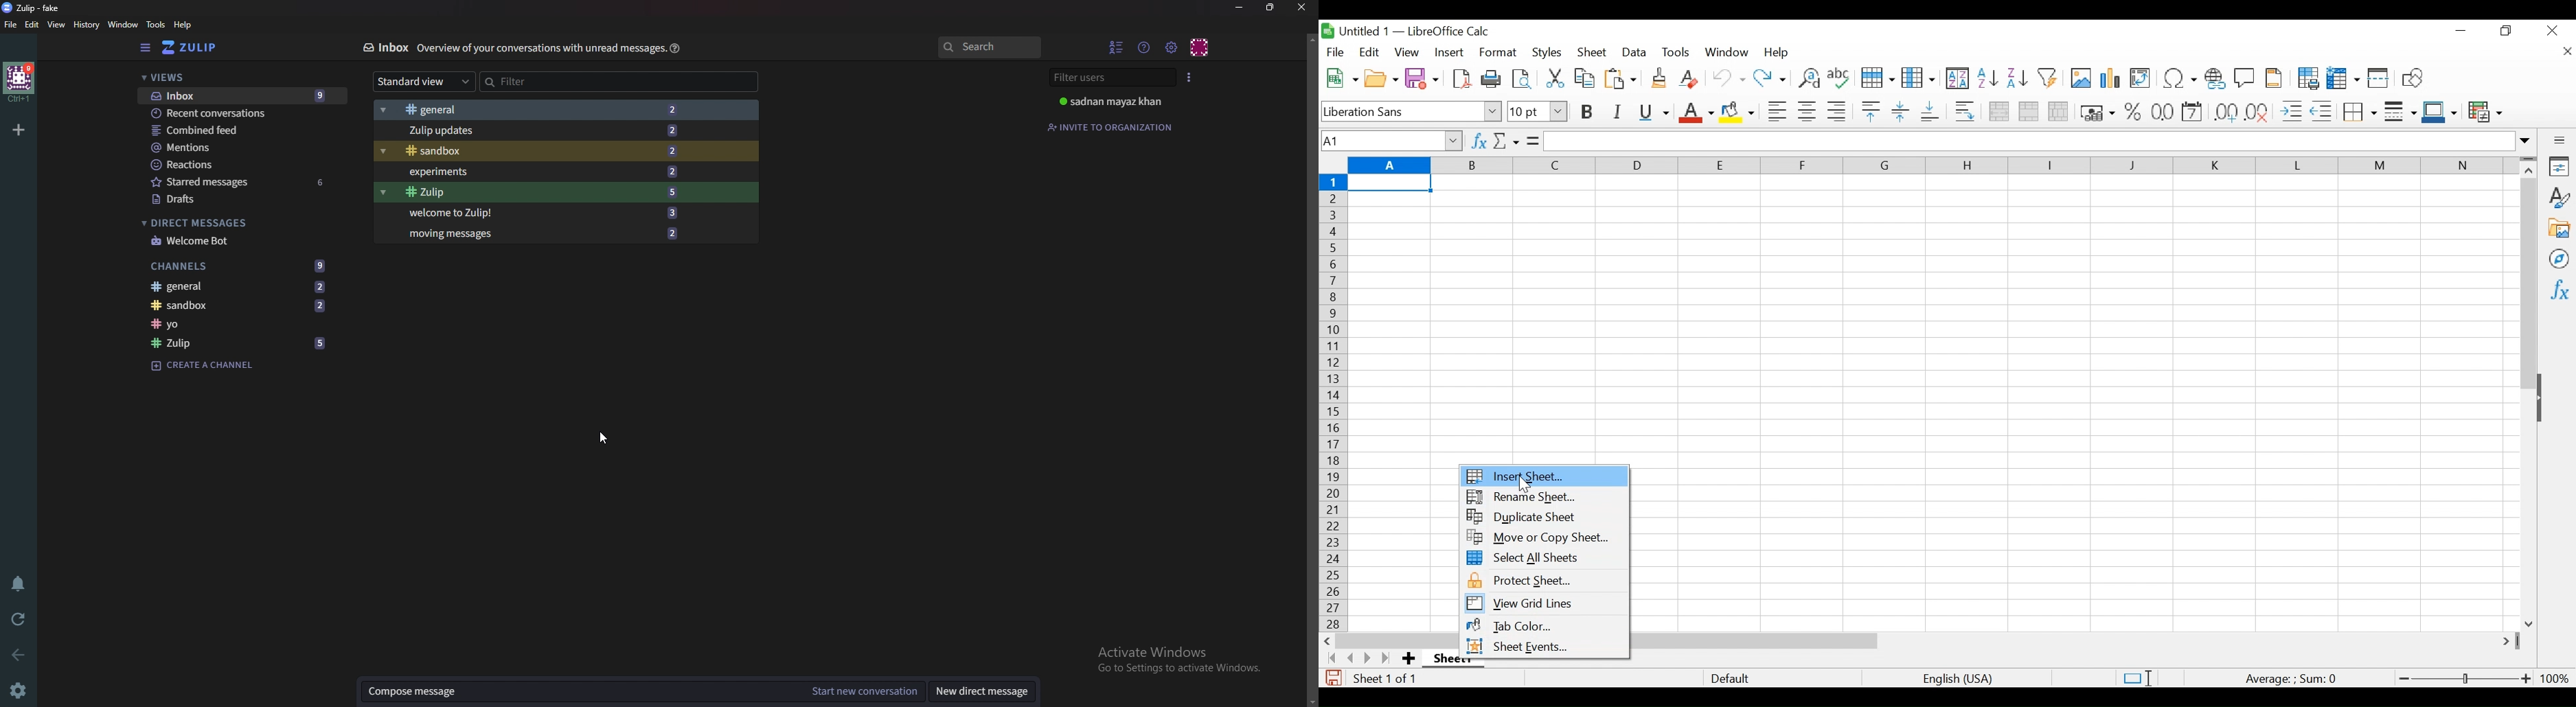 This screenshot has width=2576, height=728. I want to click on Add Sheet, so click(1410, 658).